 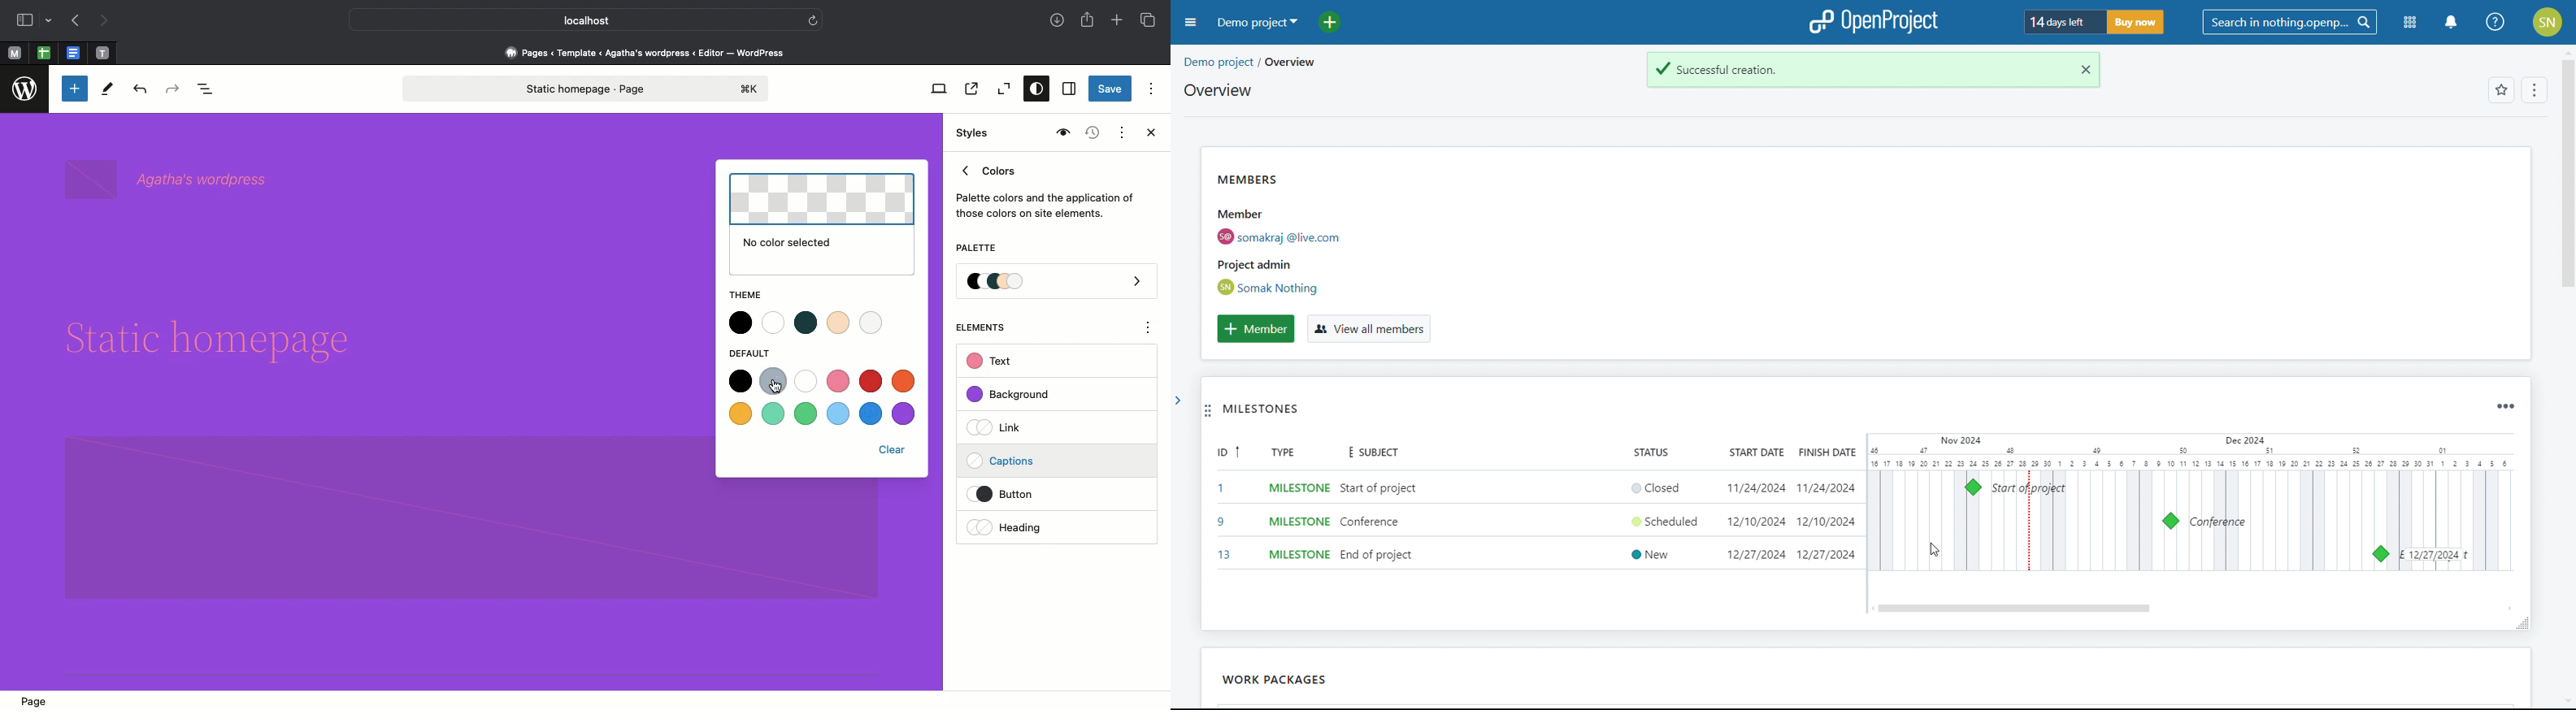 I want to click on Clear, so click(x=893, y=449).